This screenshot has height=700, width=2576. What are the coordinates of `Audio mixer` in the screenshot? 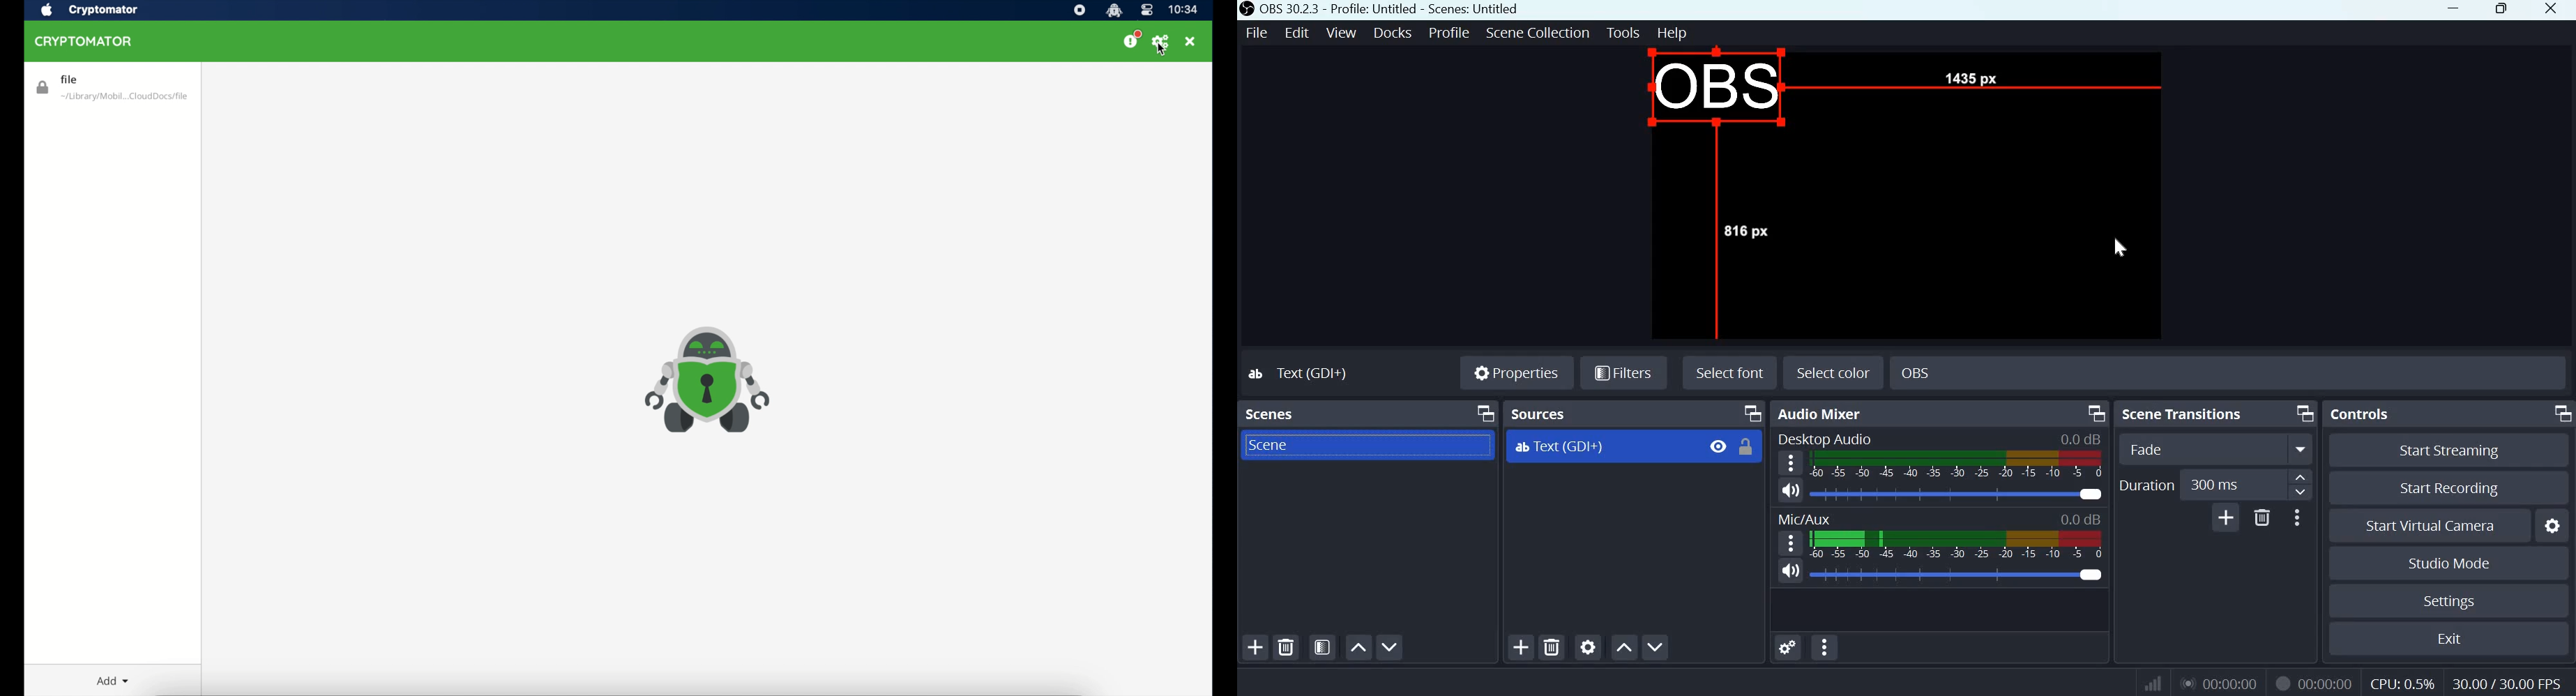 It's located at (1824, 413).